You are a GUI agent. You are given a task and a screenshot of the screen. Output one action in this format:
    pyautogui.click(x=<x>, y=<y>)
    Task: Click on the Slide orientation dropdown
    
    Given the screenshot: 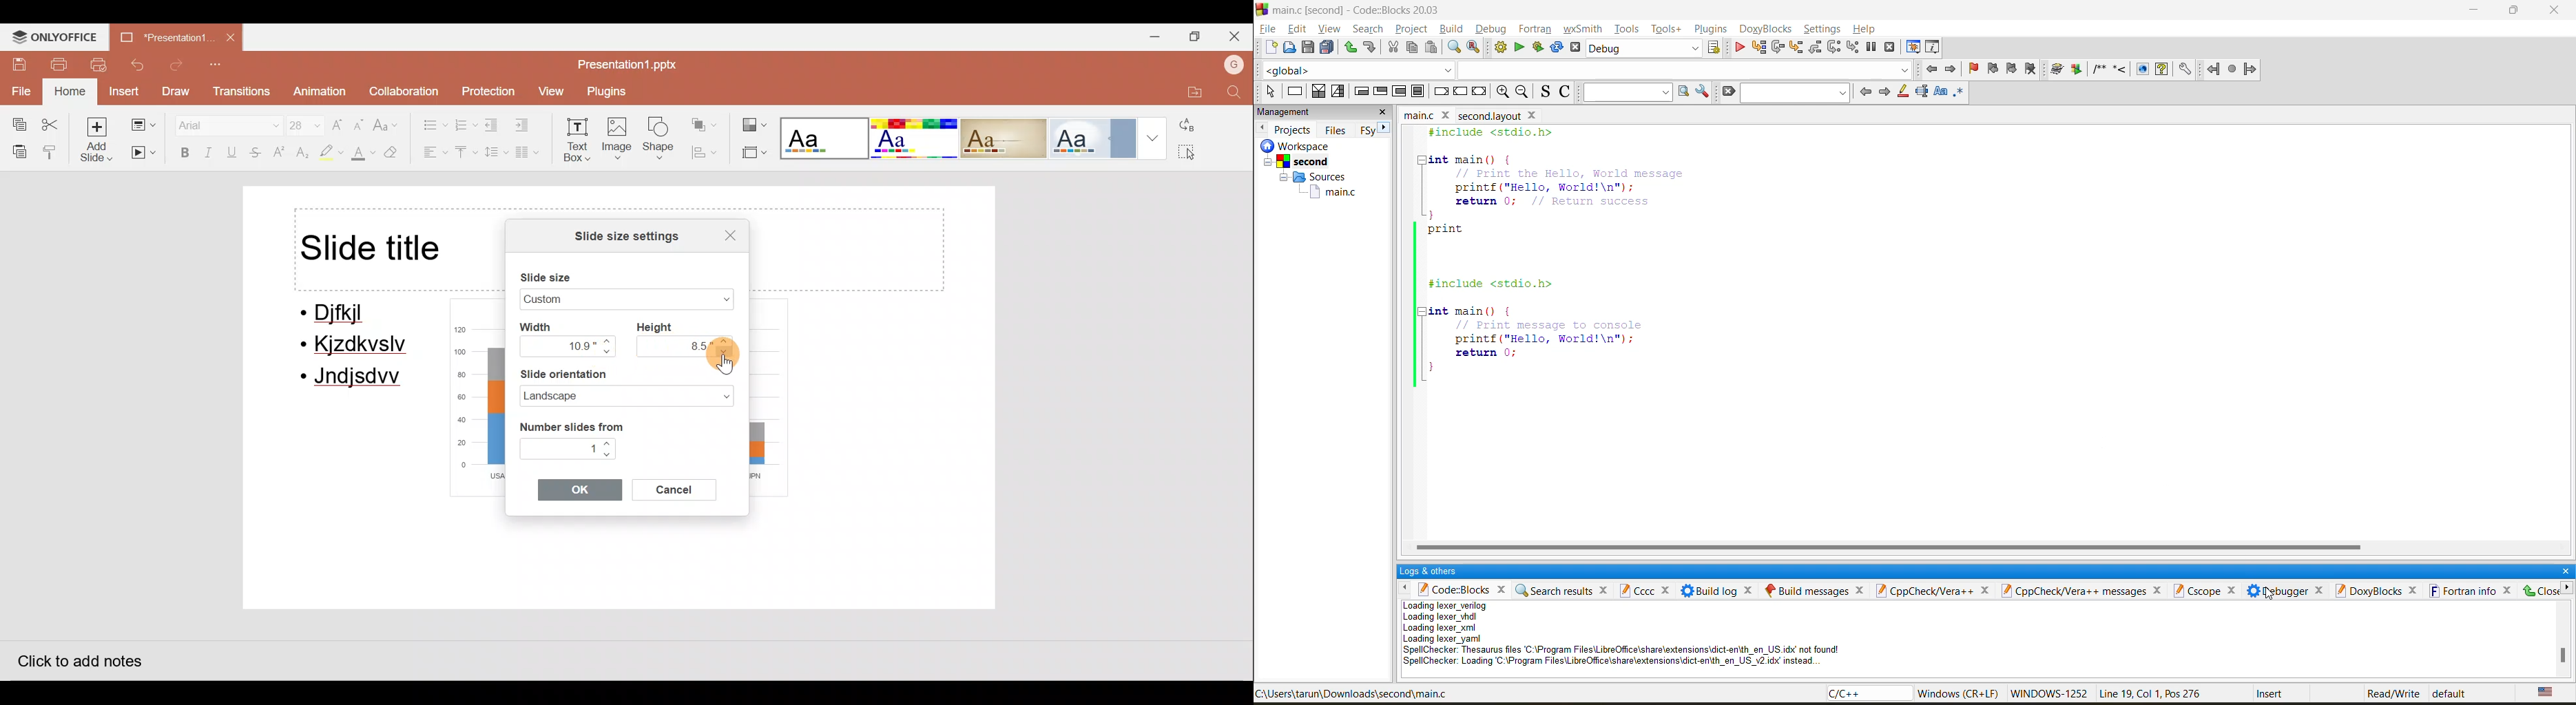 What is the action you would take?
    pyautogui.click(x=714, y=394)
    